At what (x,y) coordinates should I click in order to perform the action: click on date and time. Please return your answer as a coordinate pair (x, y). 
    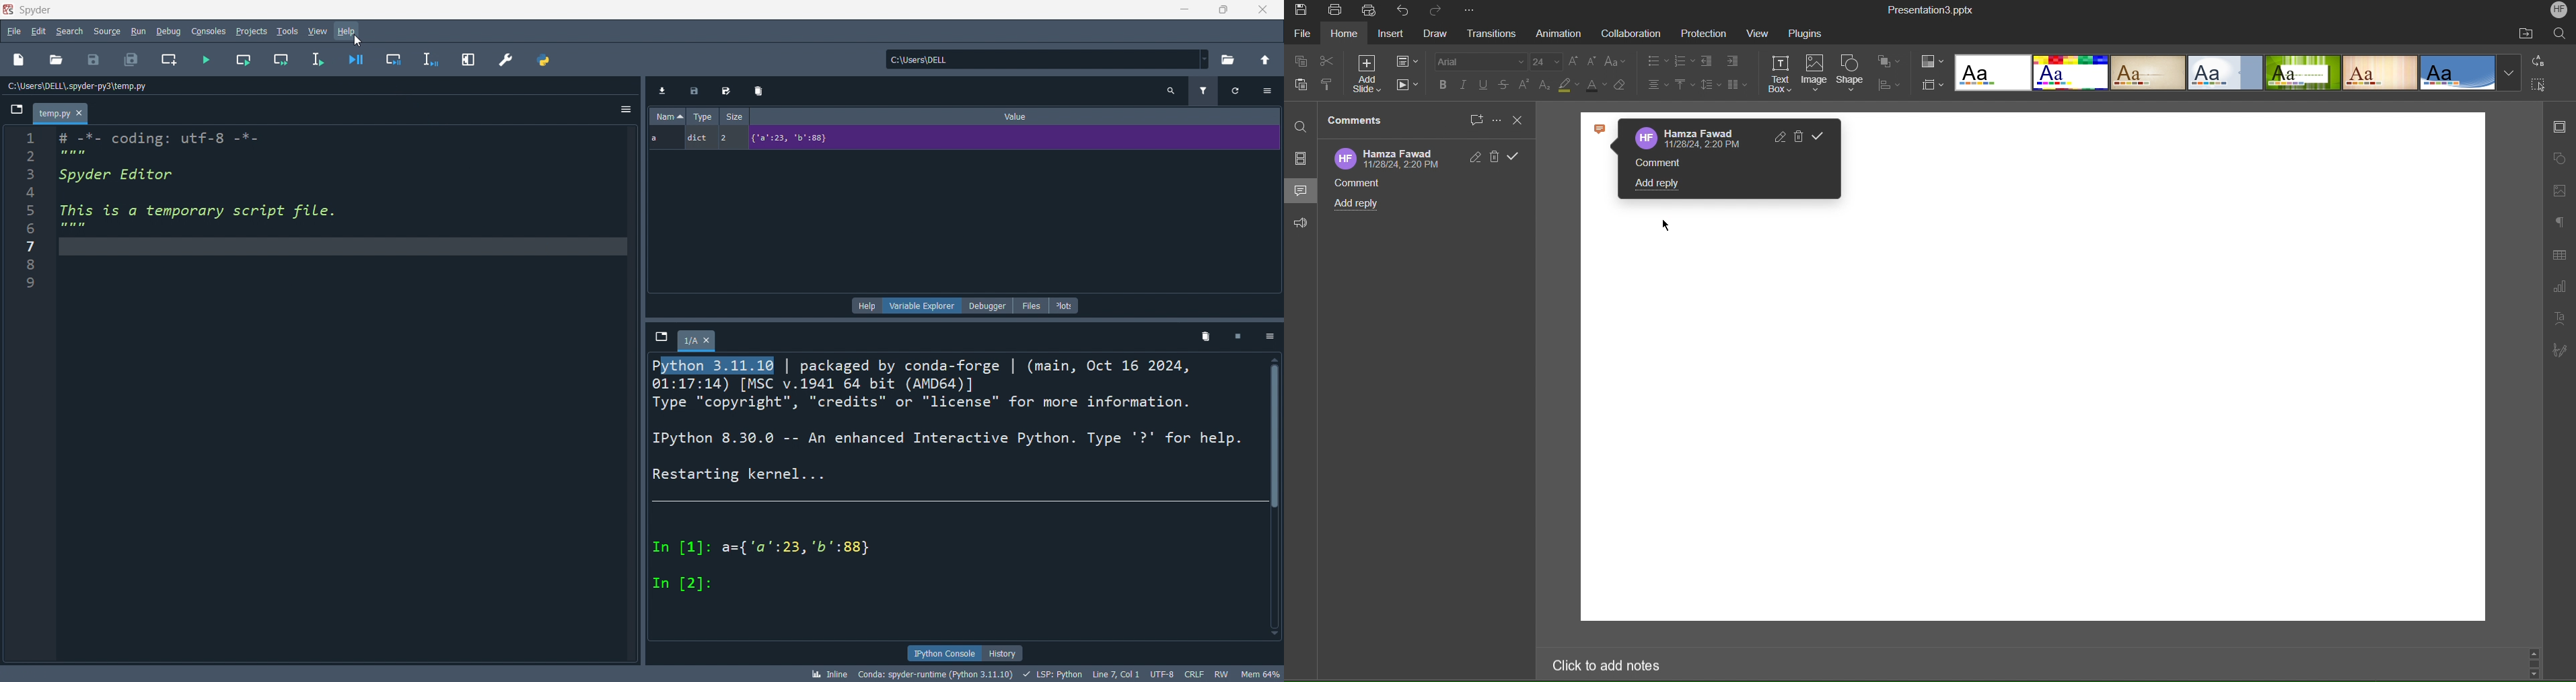
    Looking at the image, I should click on (1703, 145).